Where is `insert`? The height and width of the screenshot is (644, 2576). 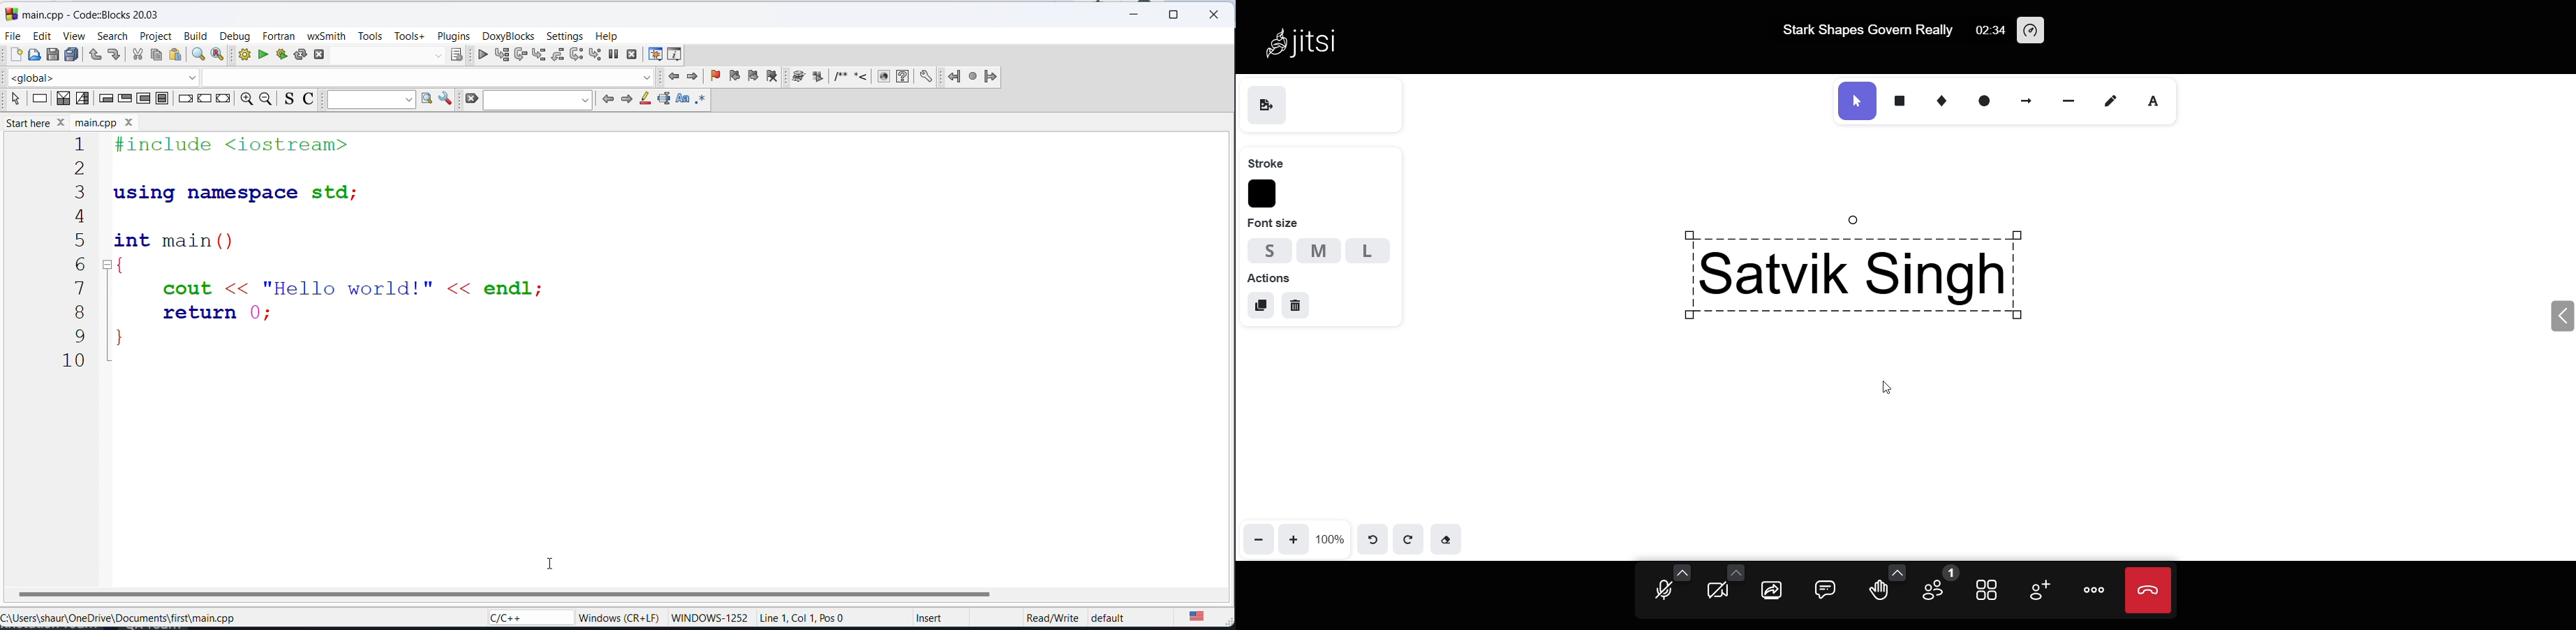
insert is located at coordinates (933, 620).